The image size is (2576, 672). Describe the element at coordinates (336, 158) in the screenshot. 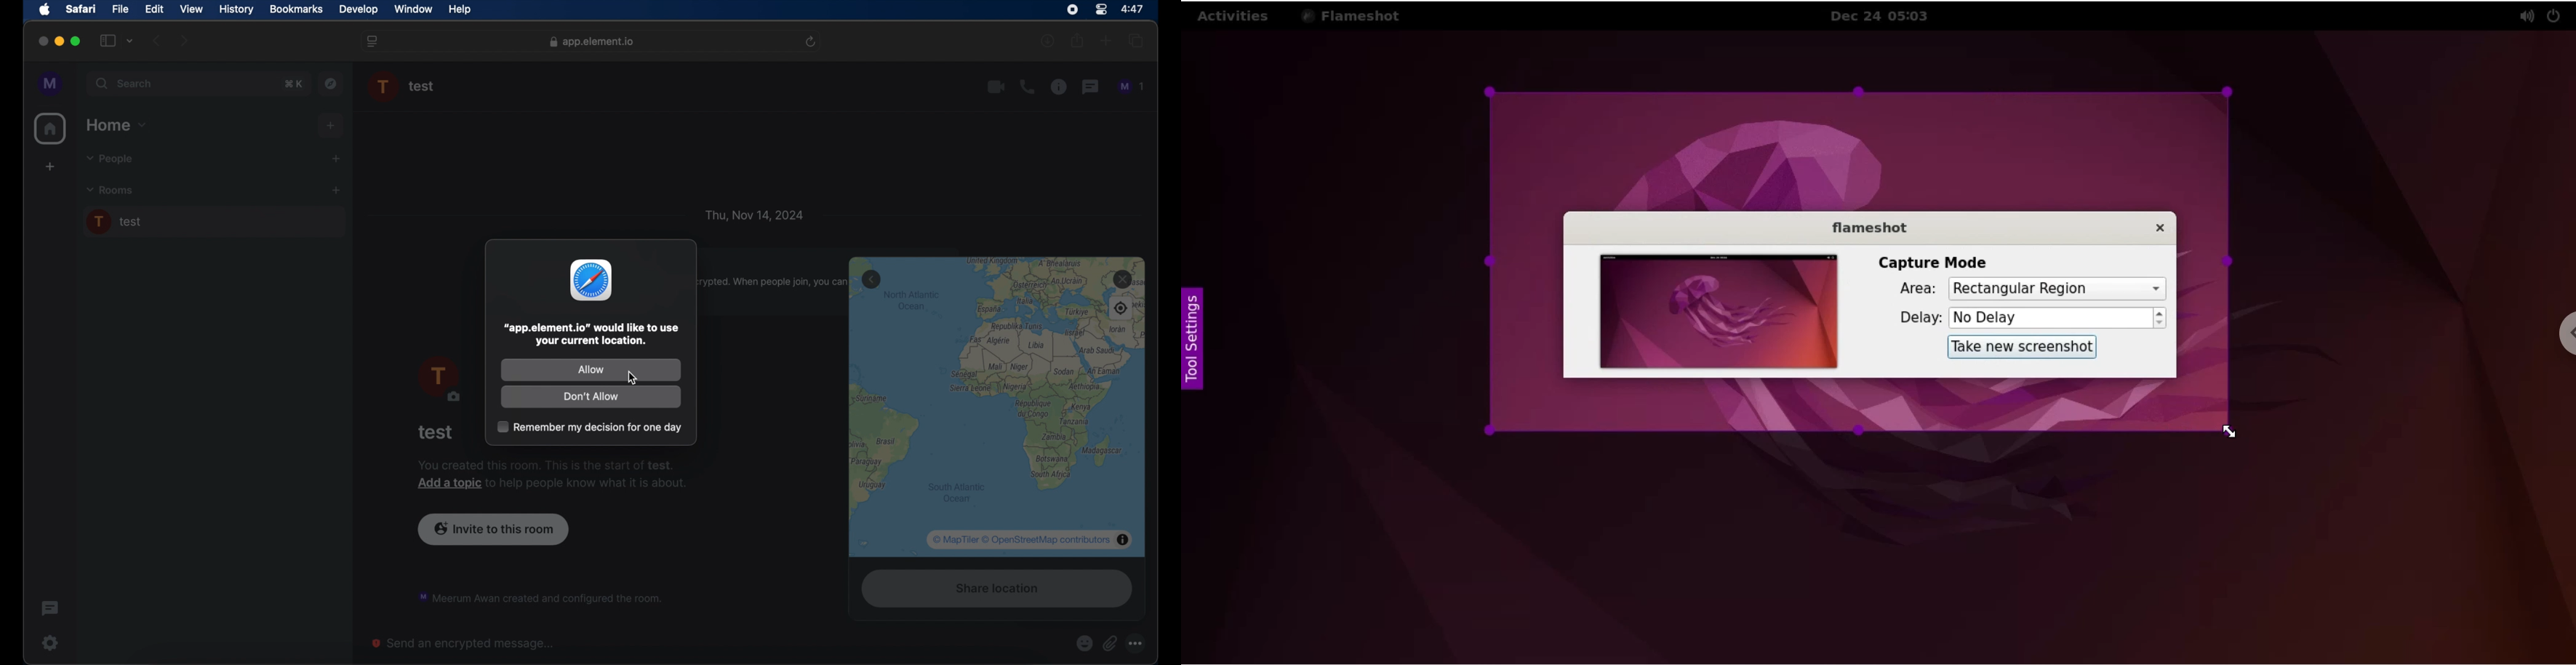

I see `start a new chat` at that location.